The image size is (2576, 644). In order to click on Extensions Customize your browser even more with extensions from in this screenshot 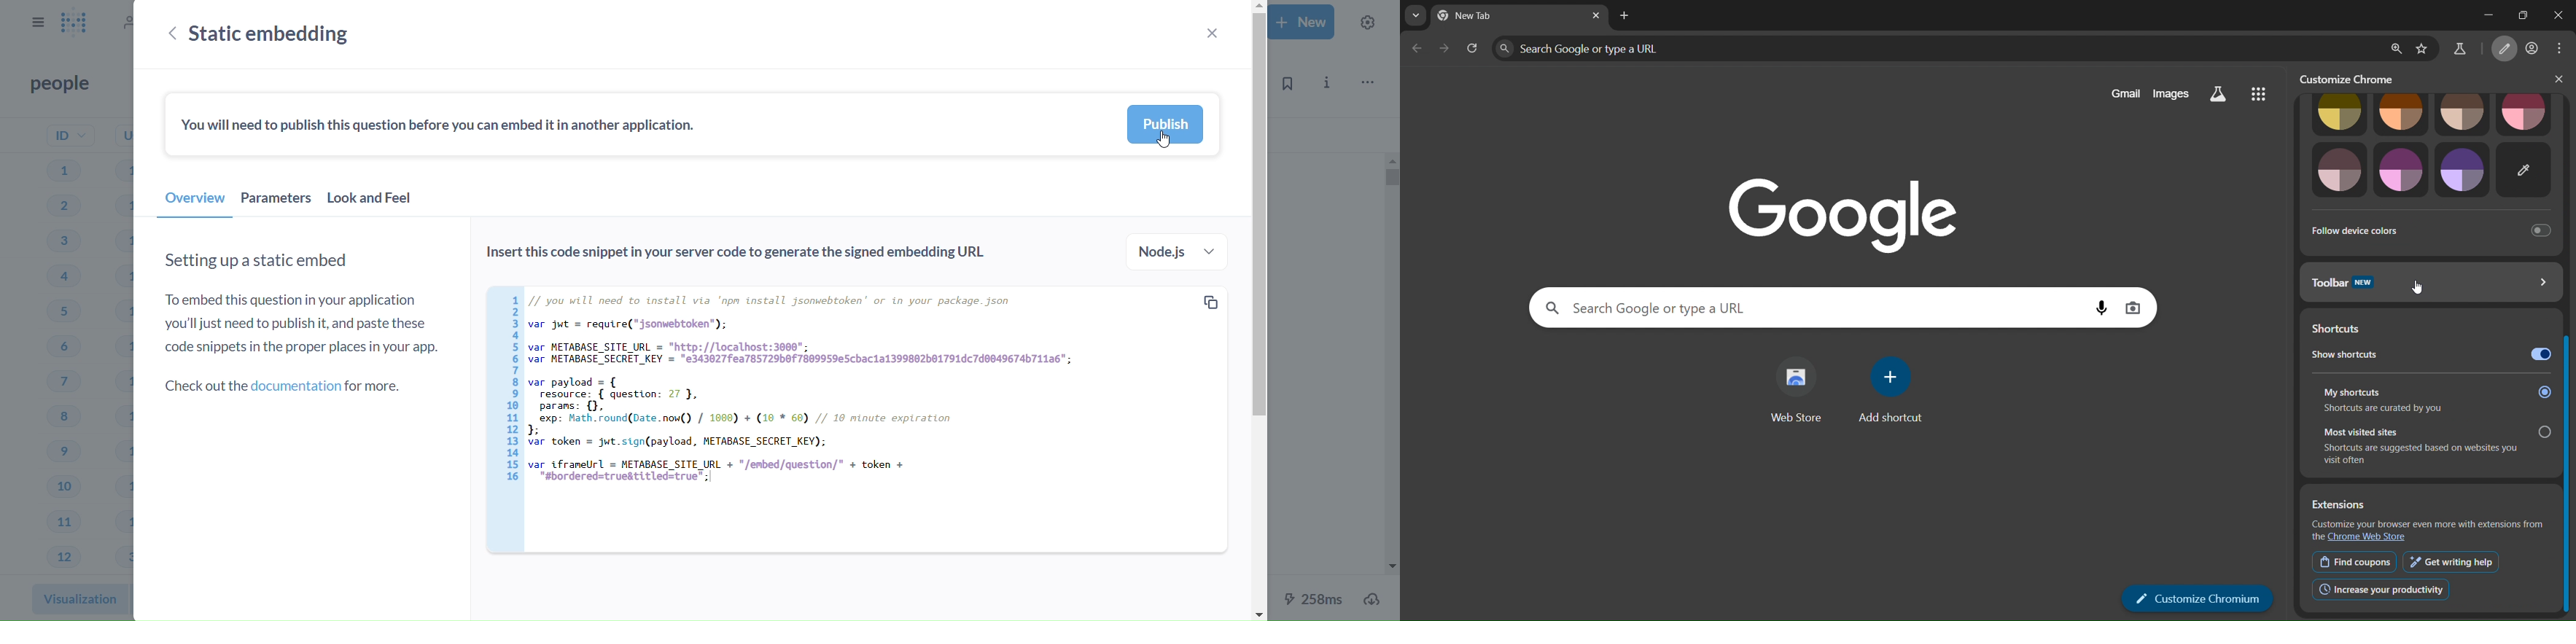, I will do `click(2424, 511)`.